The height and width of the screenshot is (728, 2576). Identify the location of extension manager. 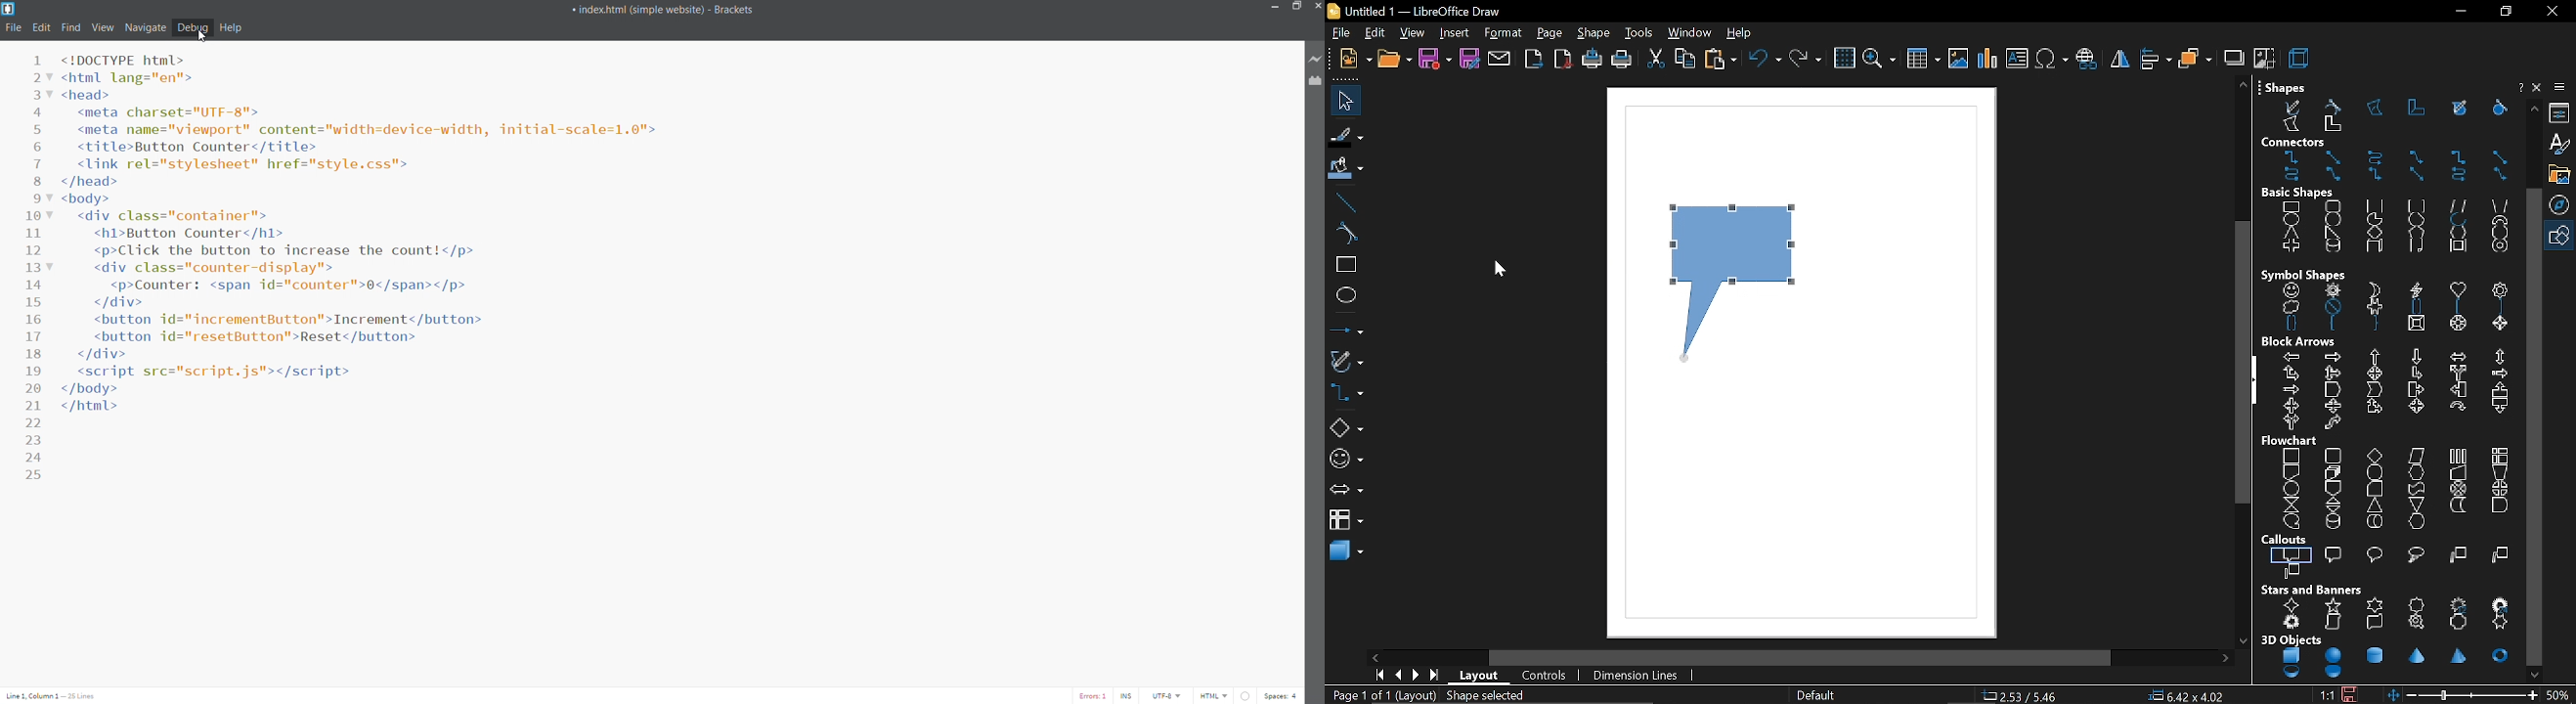
(1314, 86).